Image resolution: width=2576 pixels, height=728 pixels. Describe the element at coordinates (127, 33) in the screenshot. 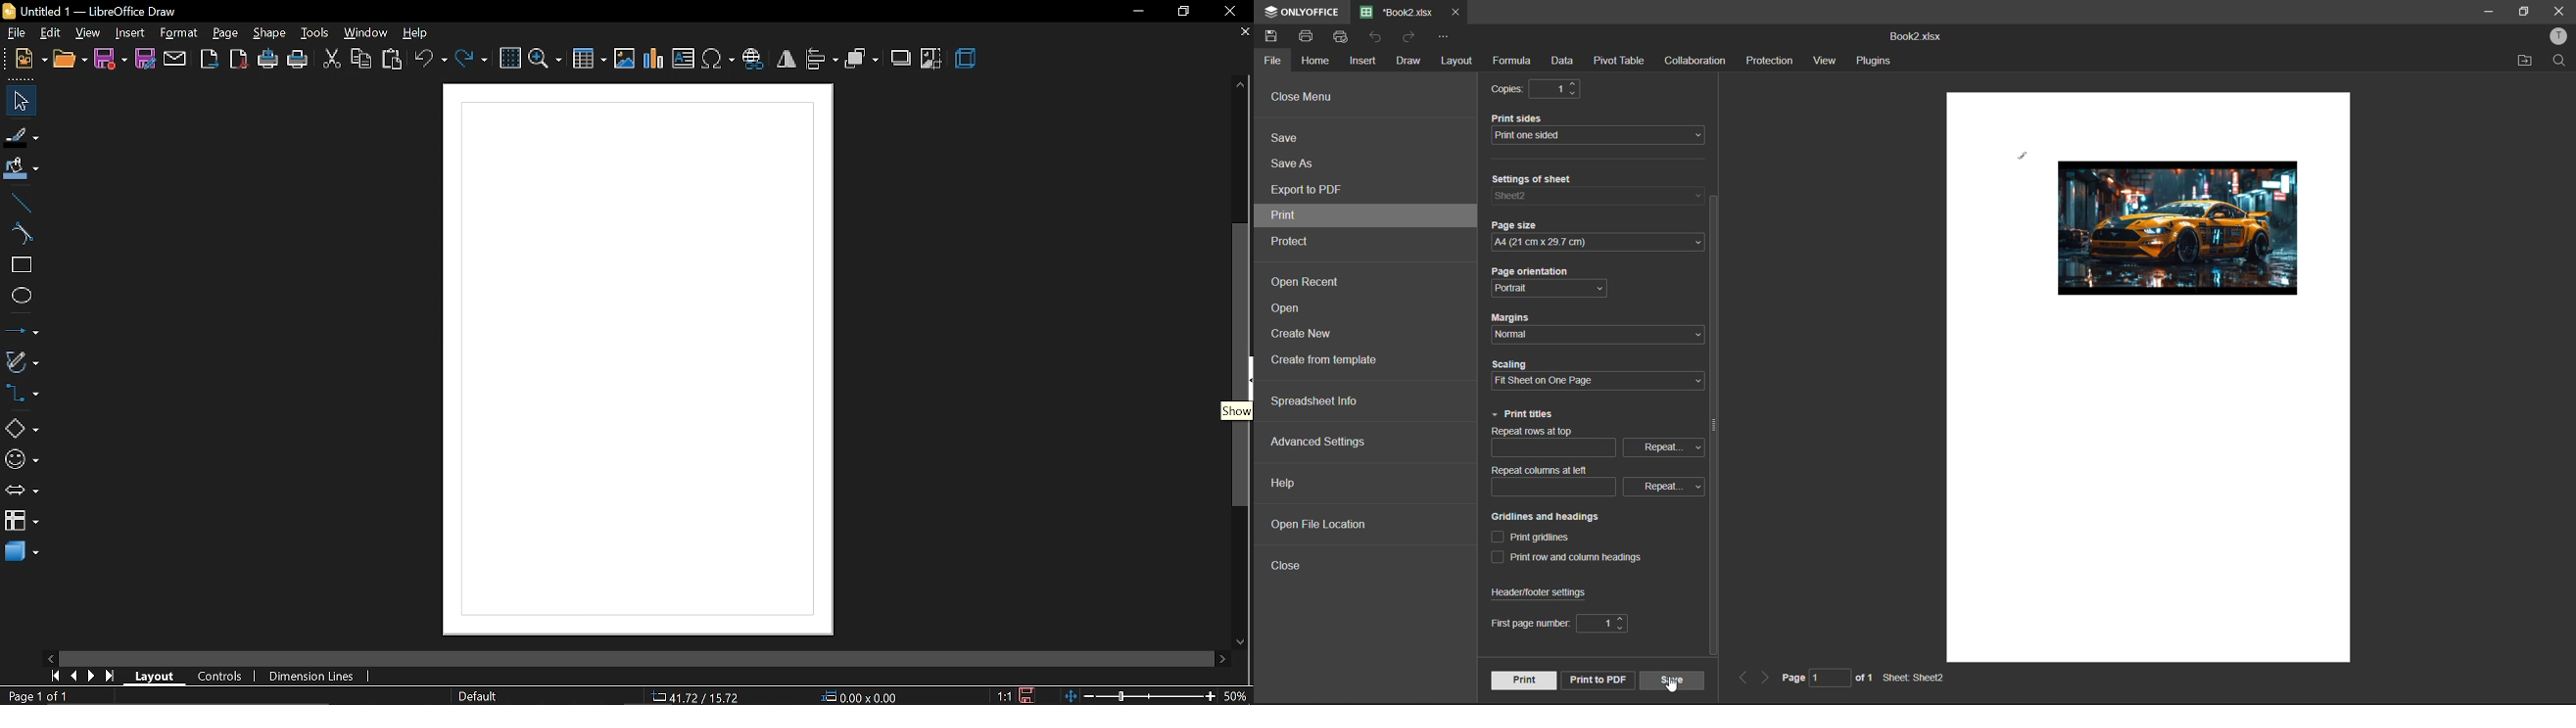

I see `insert` at that location.